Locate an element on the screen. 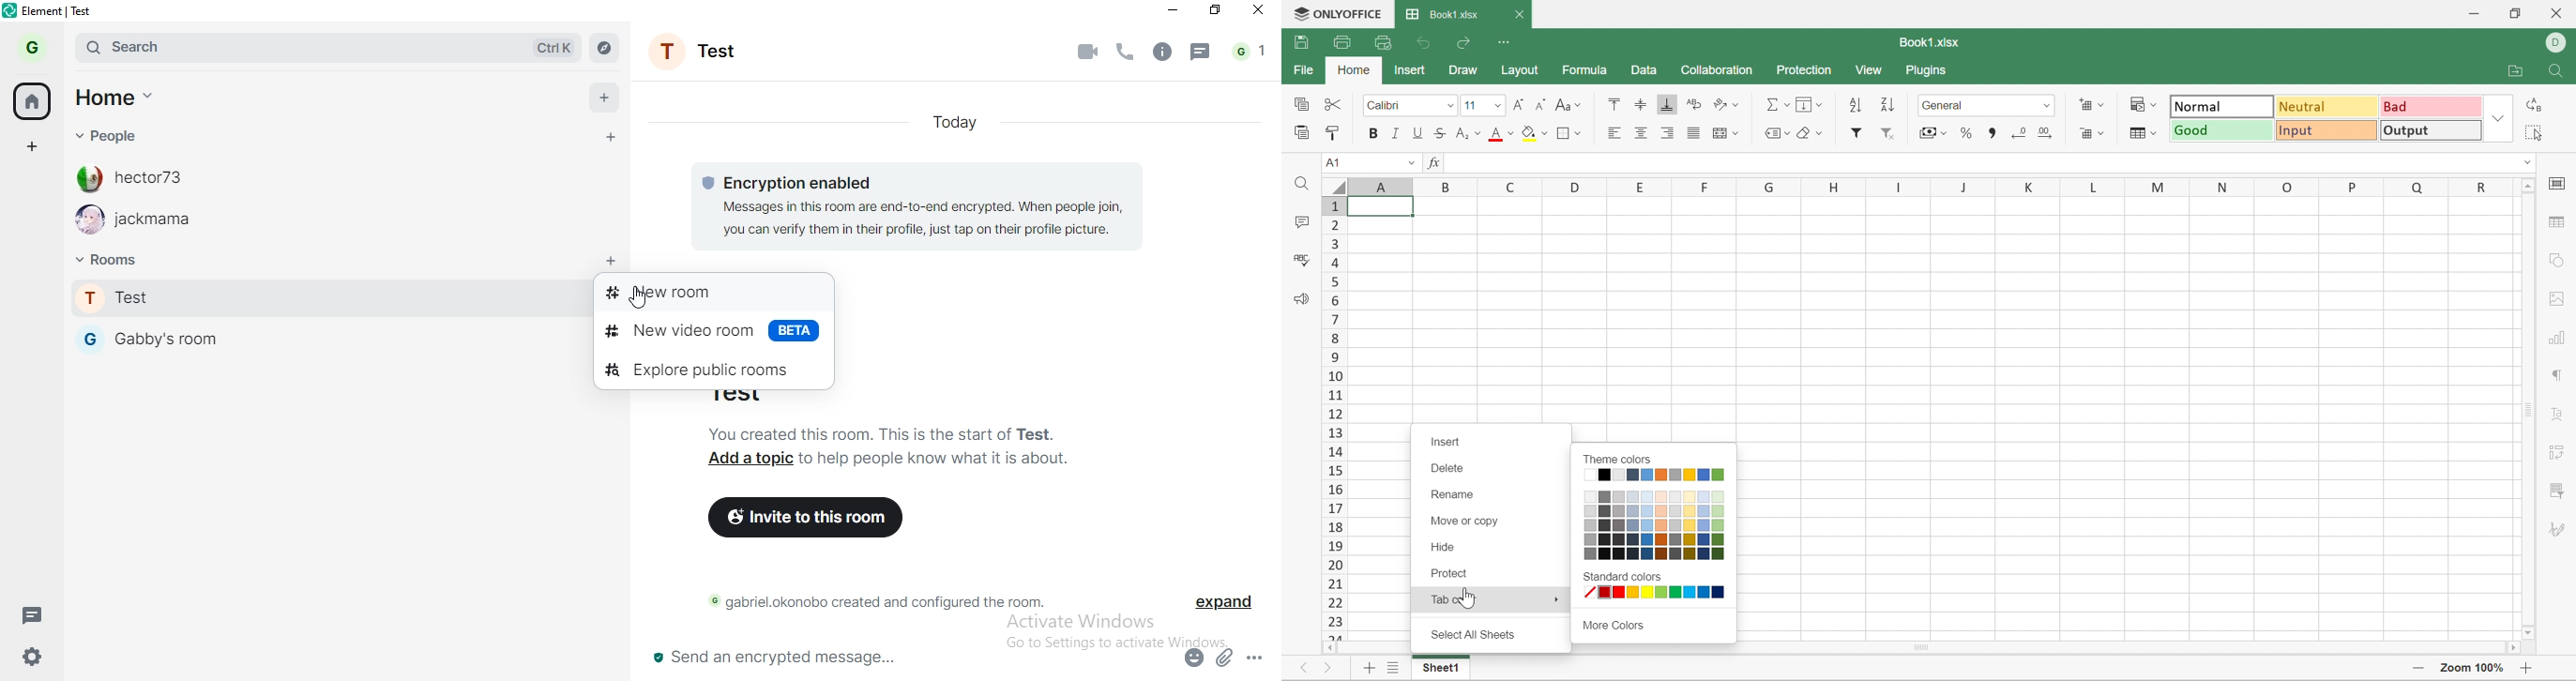  Change case is located at coordinates (1567, 105).